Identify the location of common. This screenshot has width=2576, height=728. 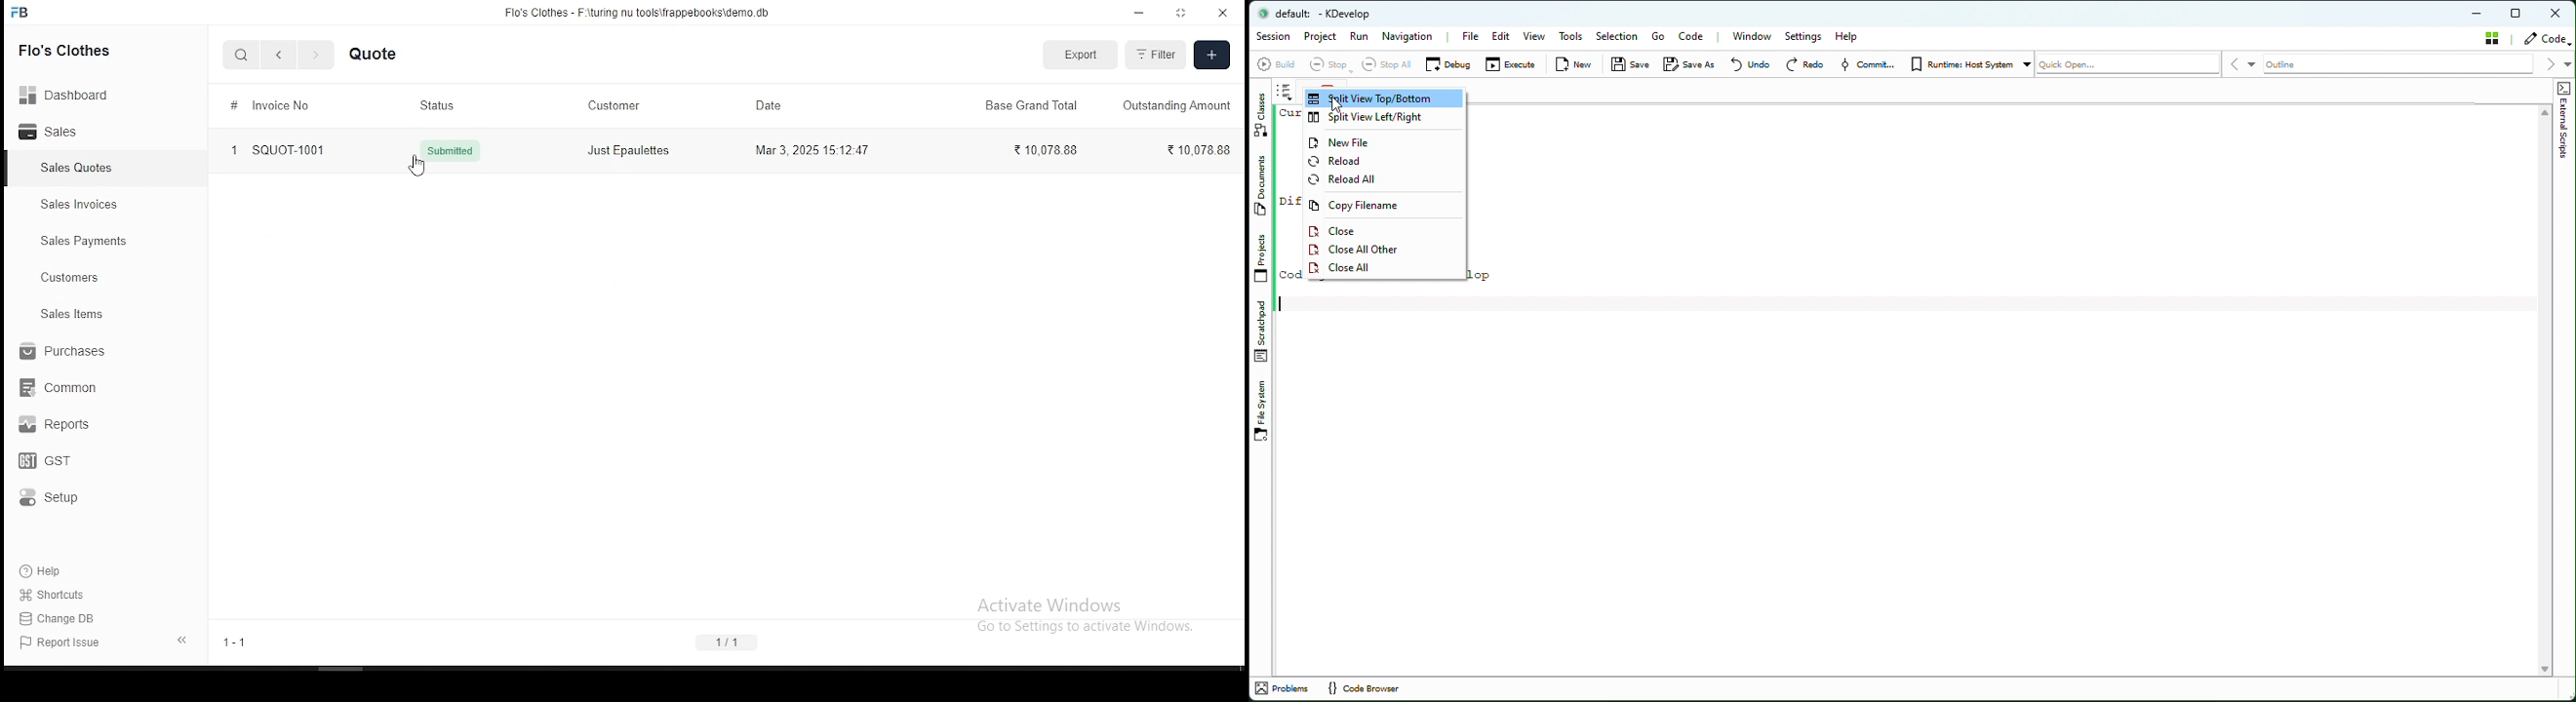
(65, 387).